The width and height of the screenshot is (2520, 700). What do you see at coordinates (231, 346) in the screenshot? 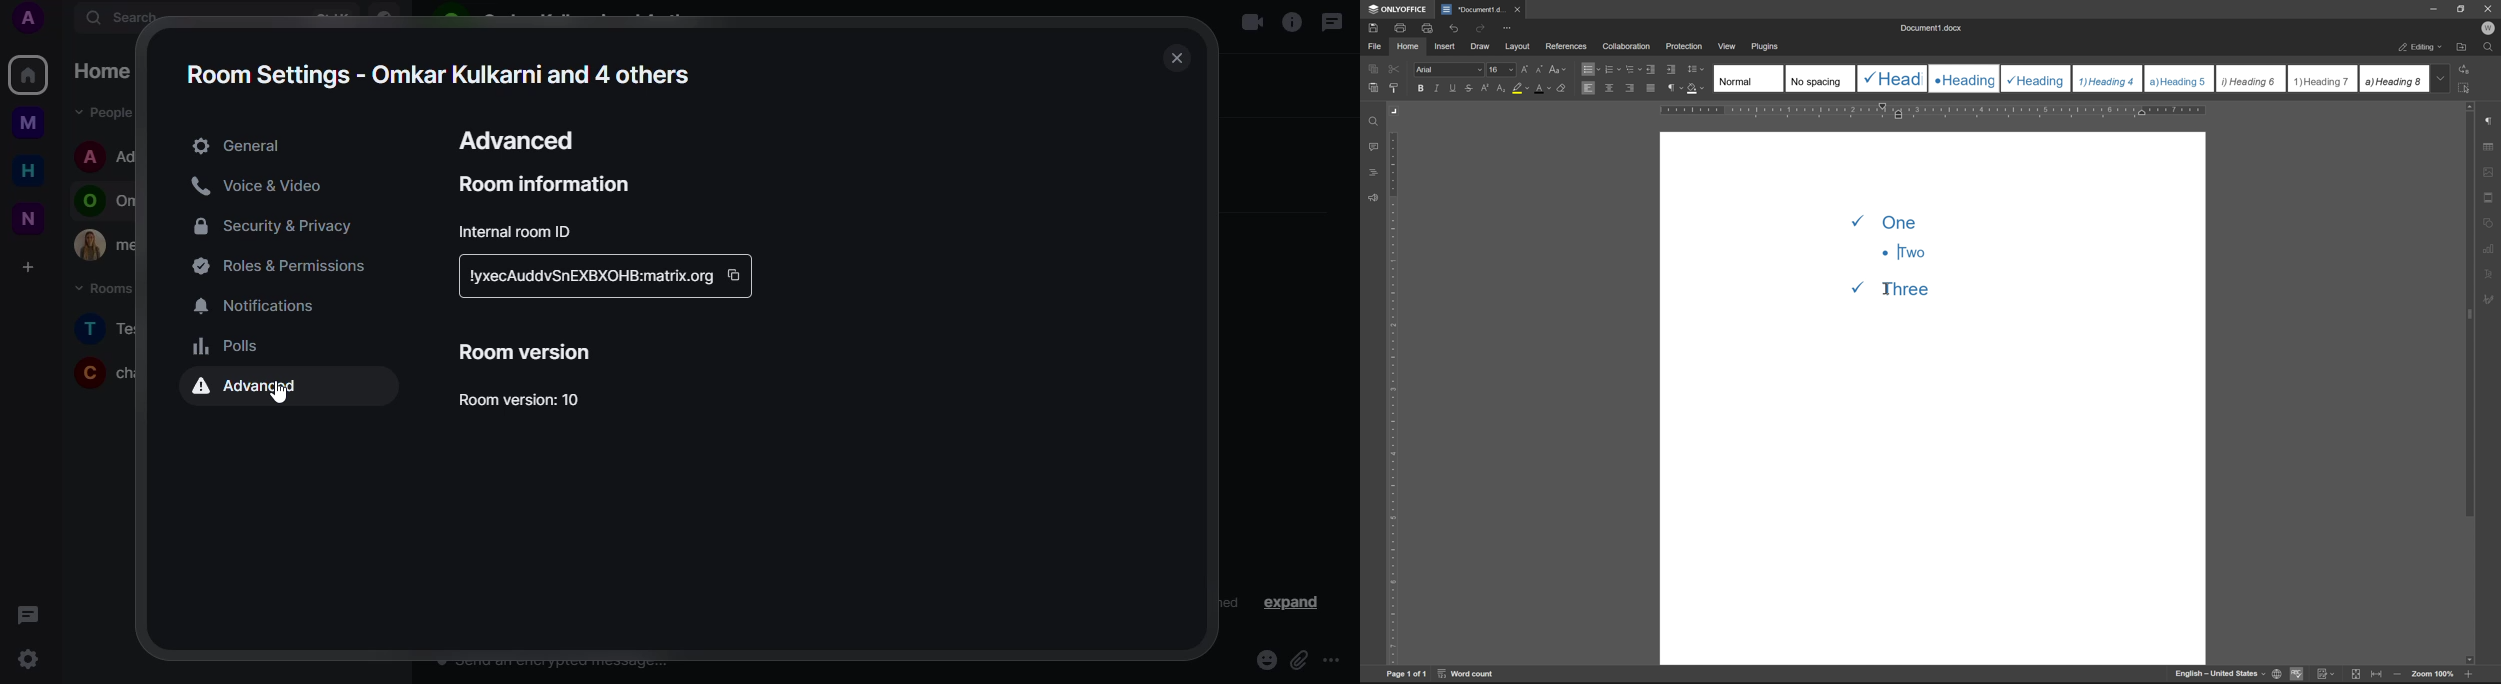
I see `polls` at bounding box center [231, 346].